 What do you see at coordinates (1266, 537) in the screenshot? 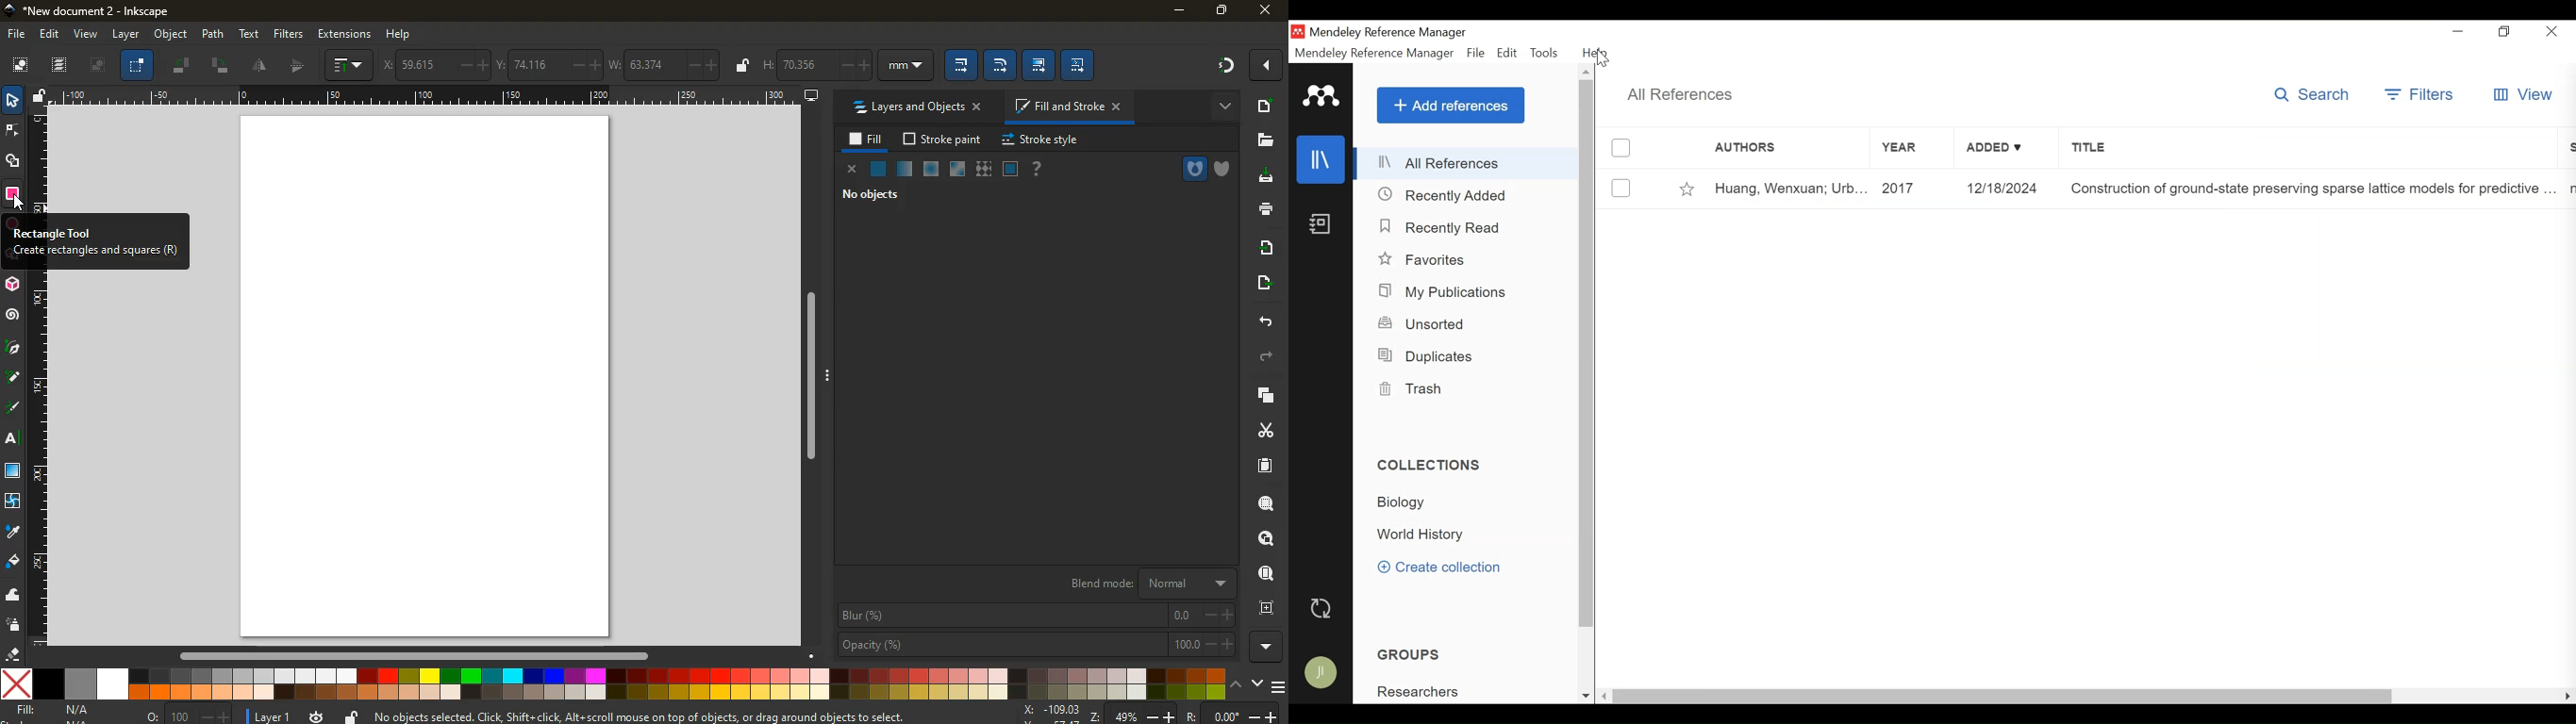
I see `look` at bounding box center [1266, 537].